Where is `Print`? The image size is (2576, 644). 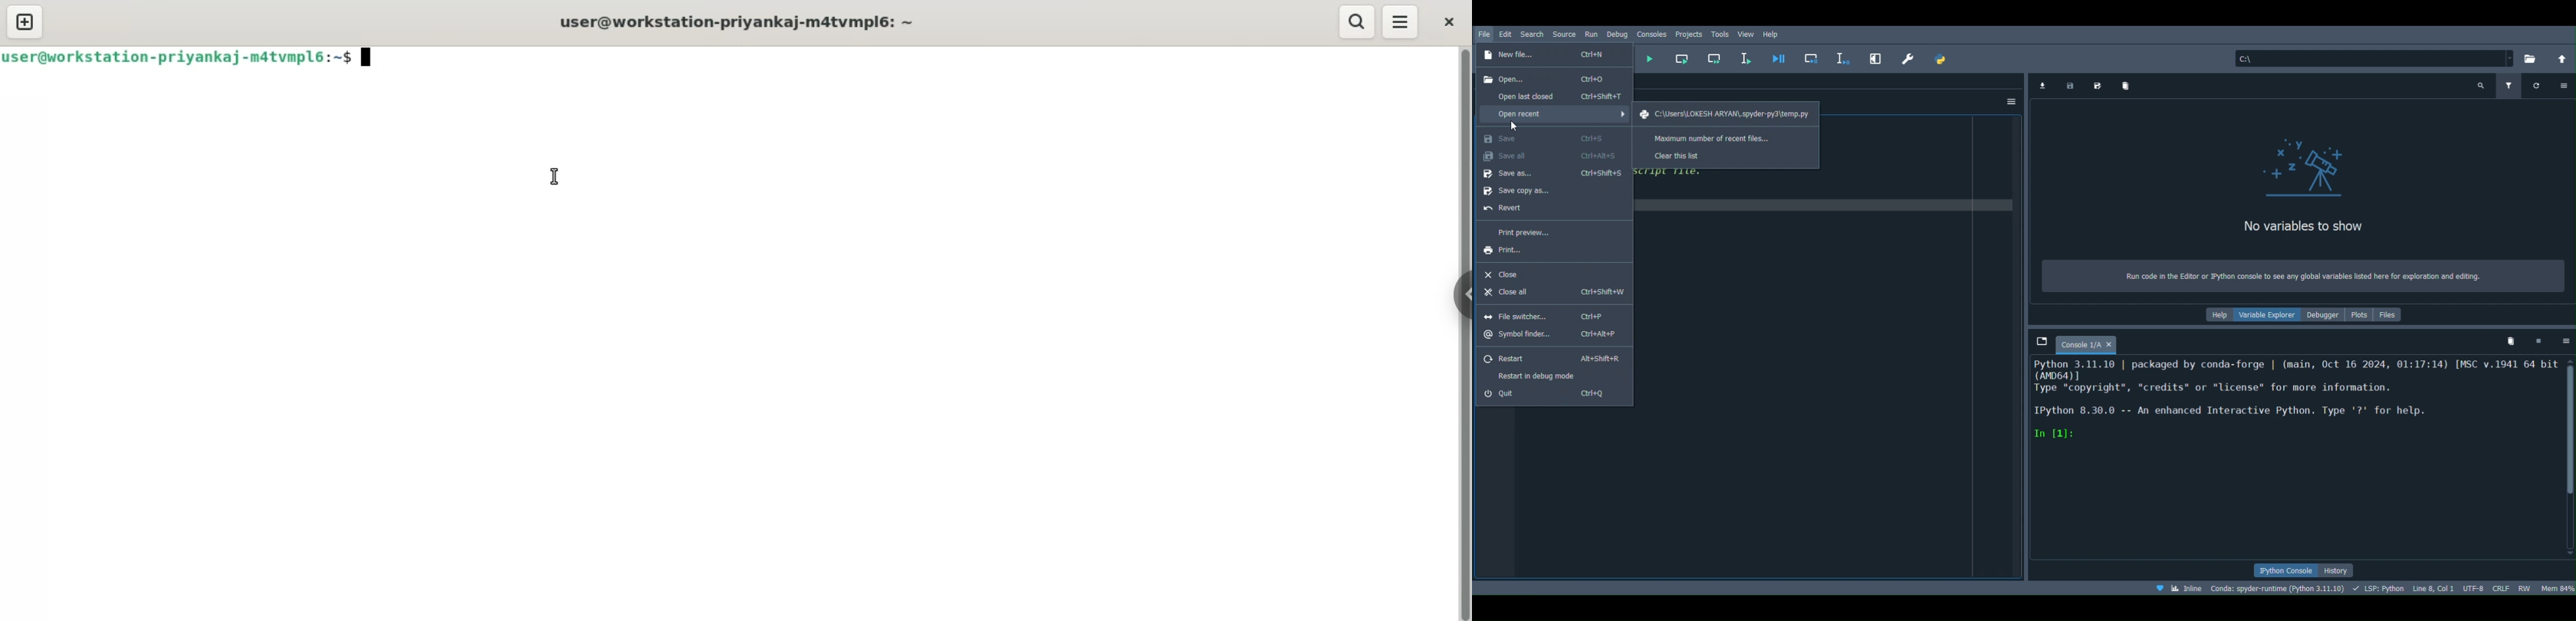
Print is located at coordinates (1540, 252).